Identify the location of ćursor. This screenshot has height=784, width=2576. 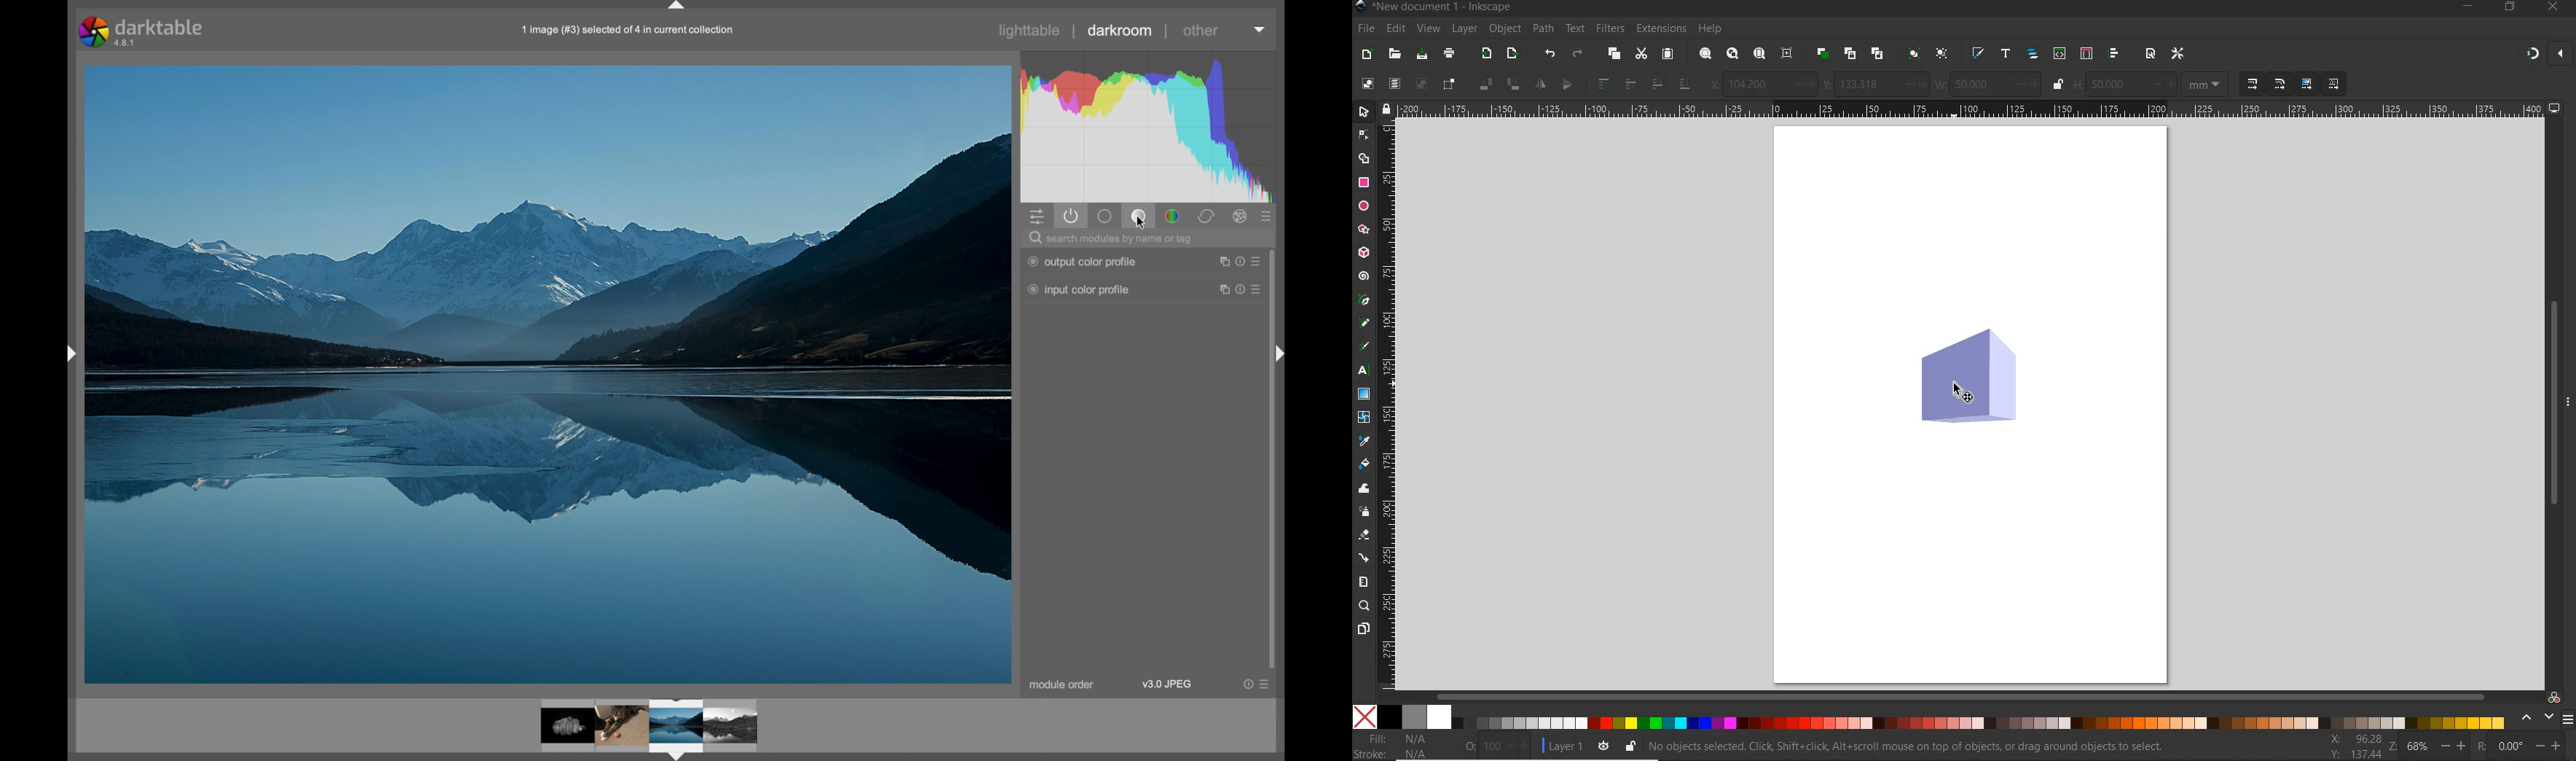
(1142, 223).